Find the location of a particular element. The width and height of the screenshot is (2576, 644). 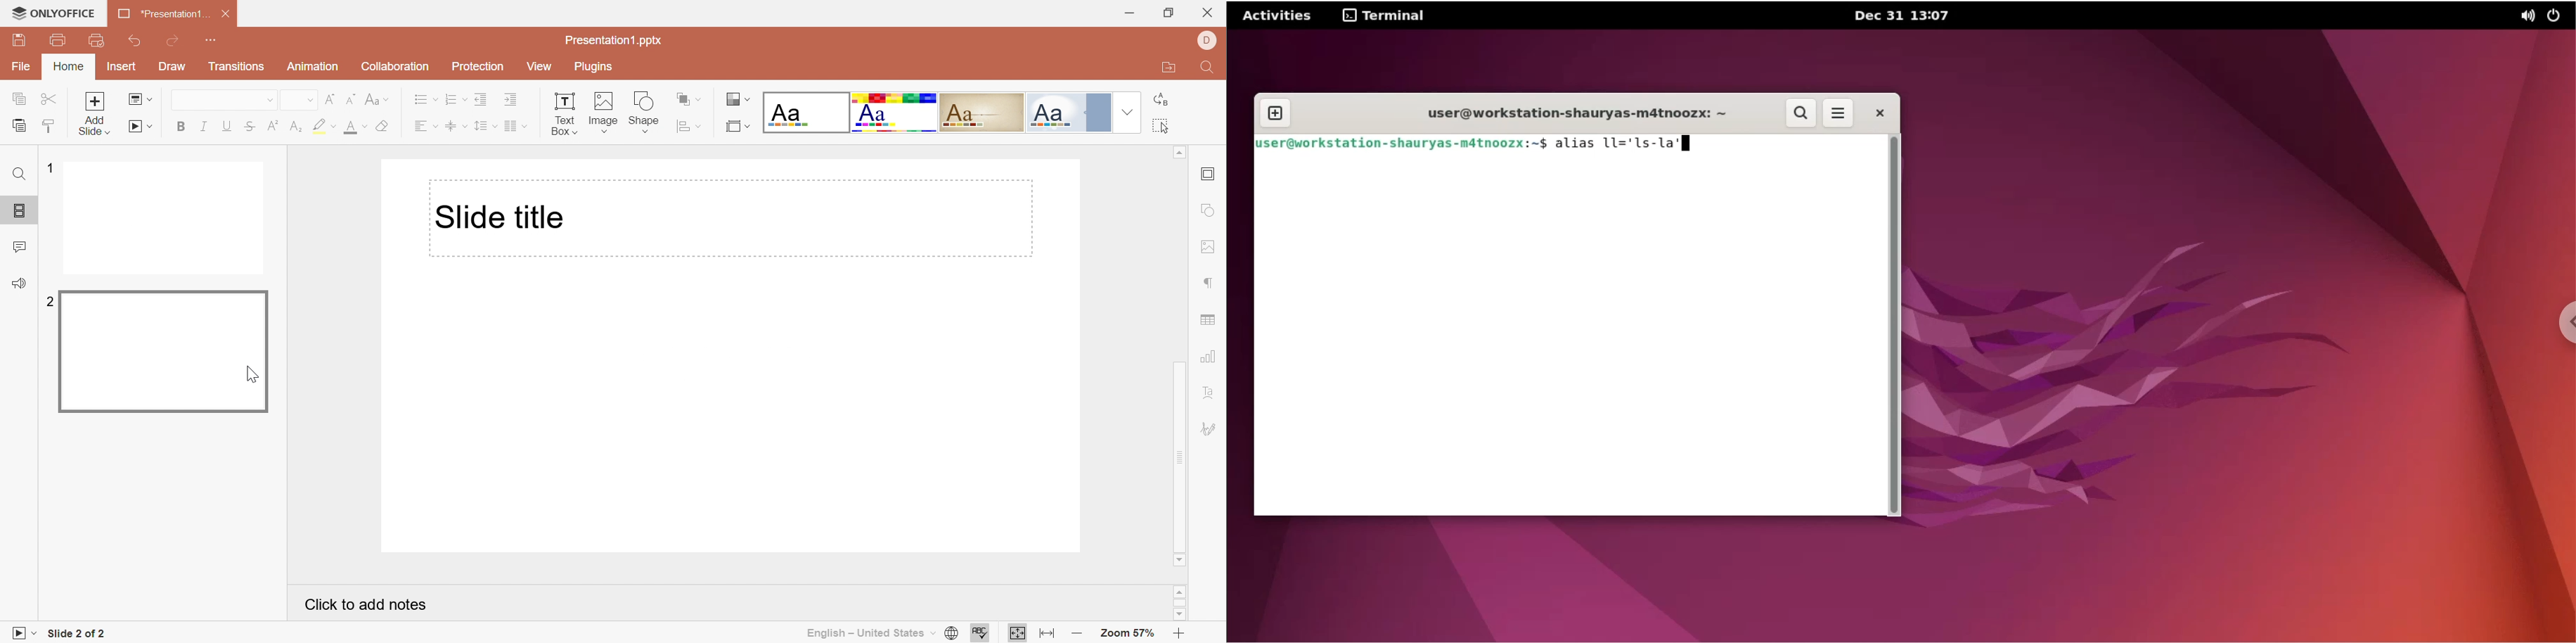

Drop Down is located at coordinates (271, 100).